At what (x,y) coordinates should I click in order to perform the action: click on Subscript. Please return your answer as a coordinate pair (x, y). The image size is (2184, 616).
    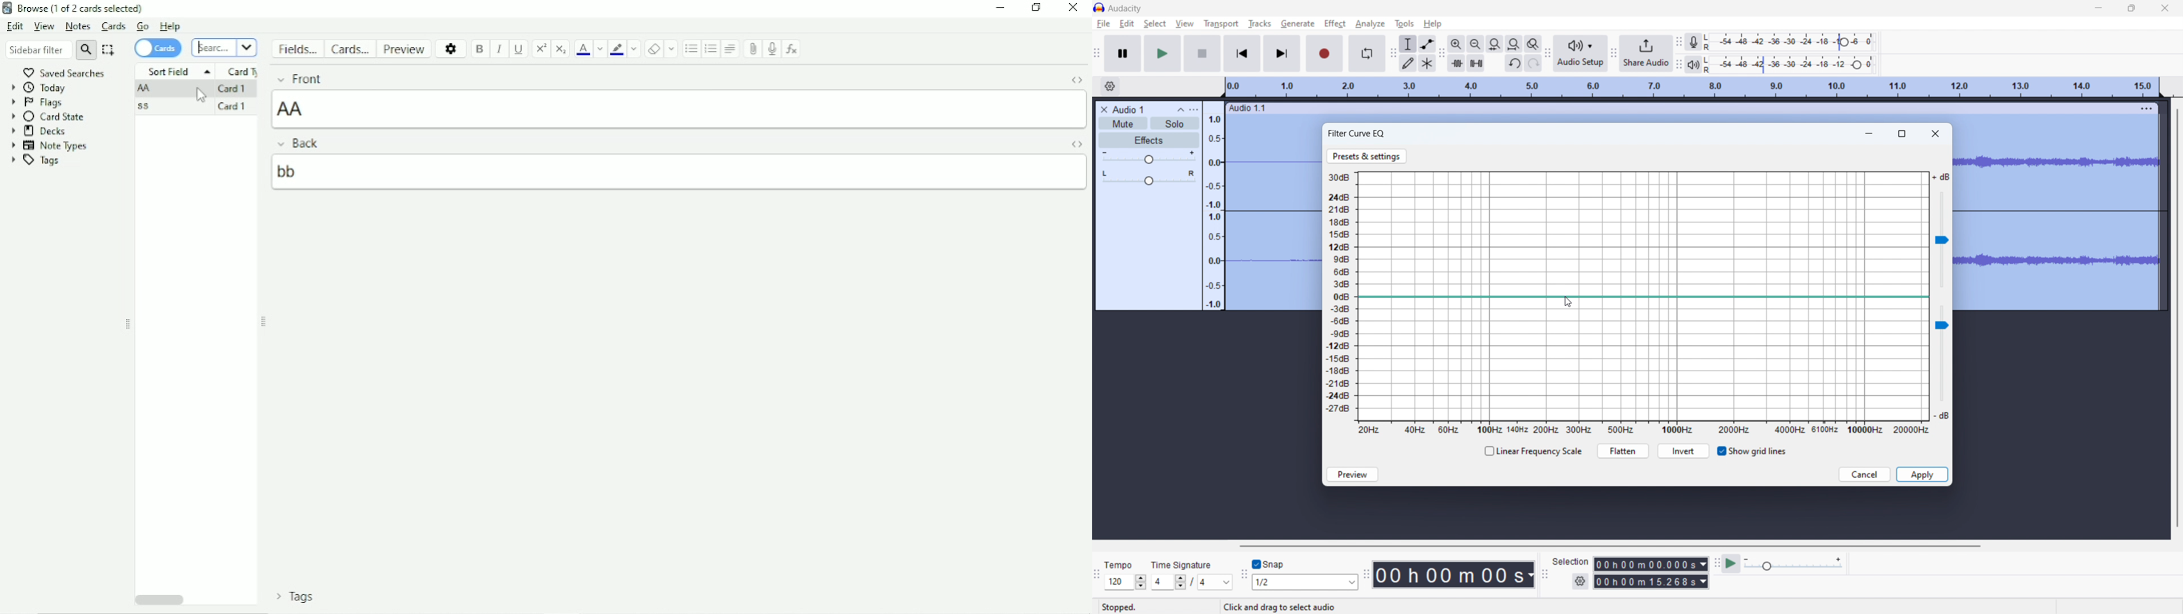
    Looking at the image, I should click on (562, 49).